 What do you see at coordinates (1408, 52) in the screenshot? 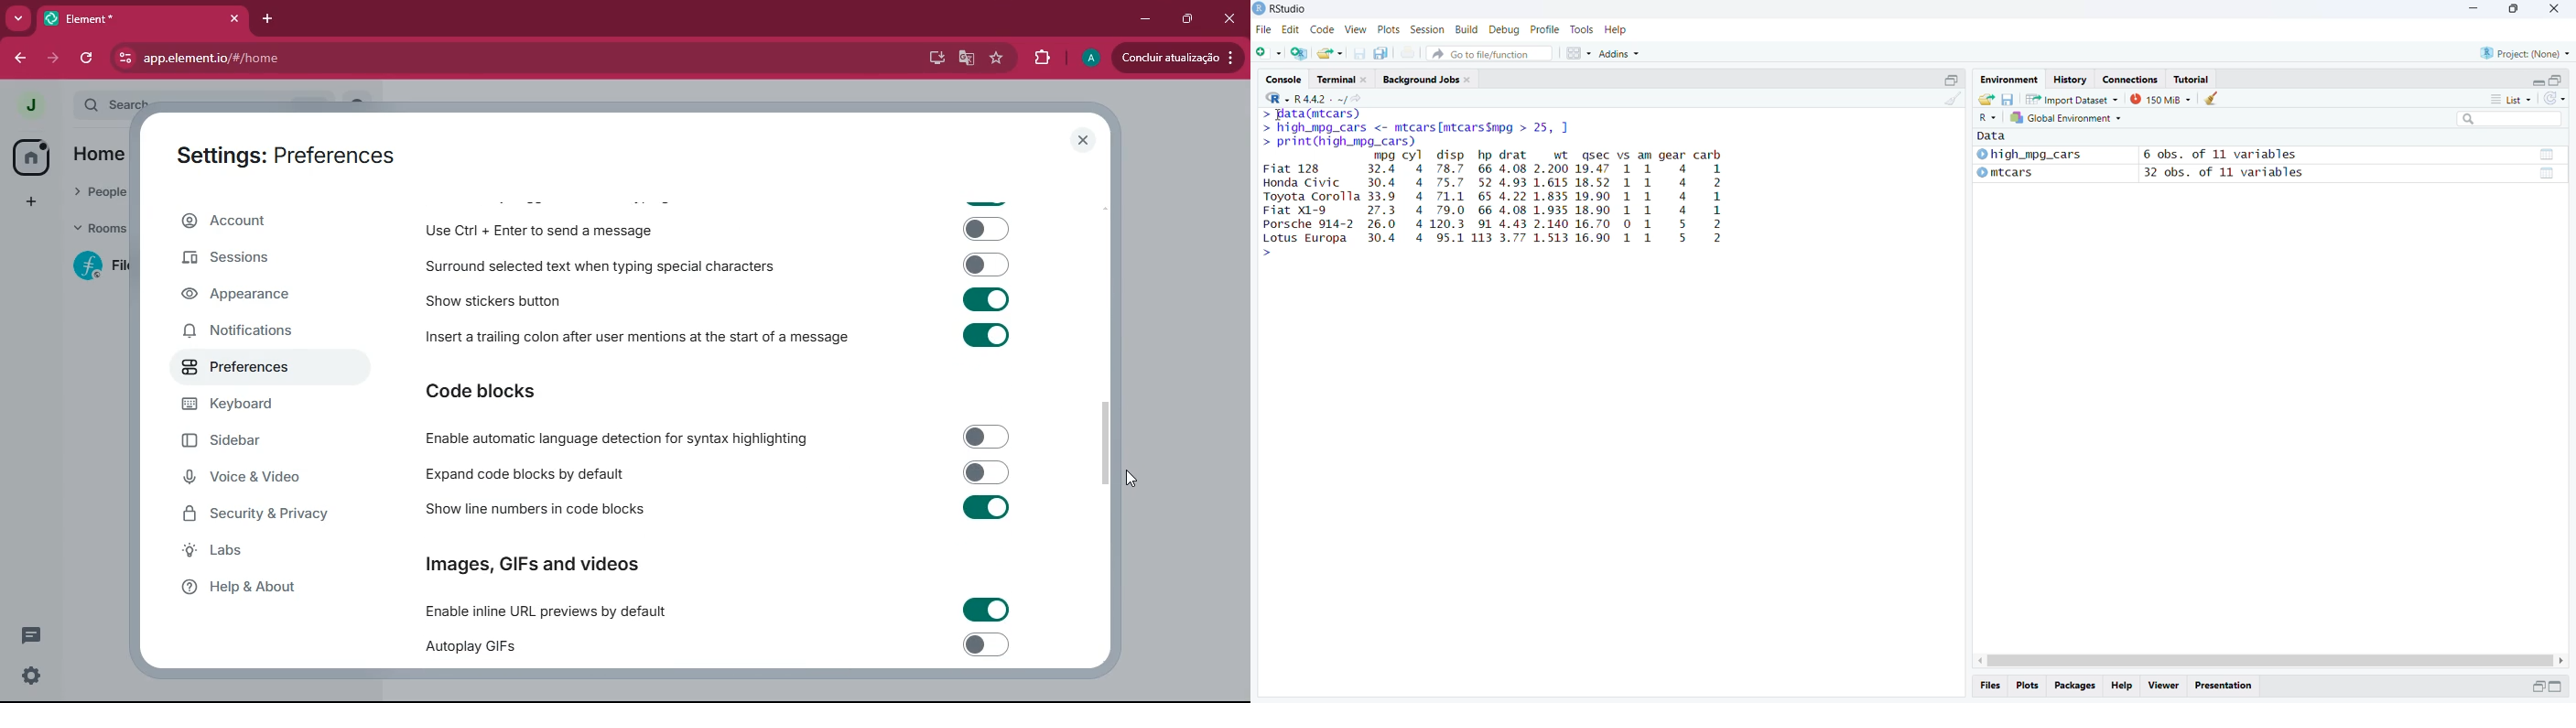
I see `print` at bounding box center [1408, 52].